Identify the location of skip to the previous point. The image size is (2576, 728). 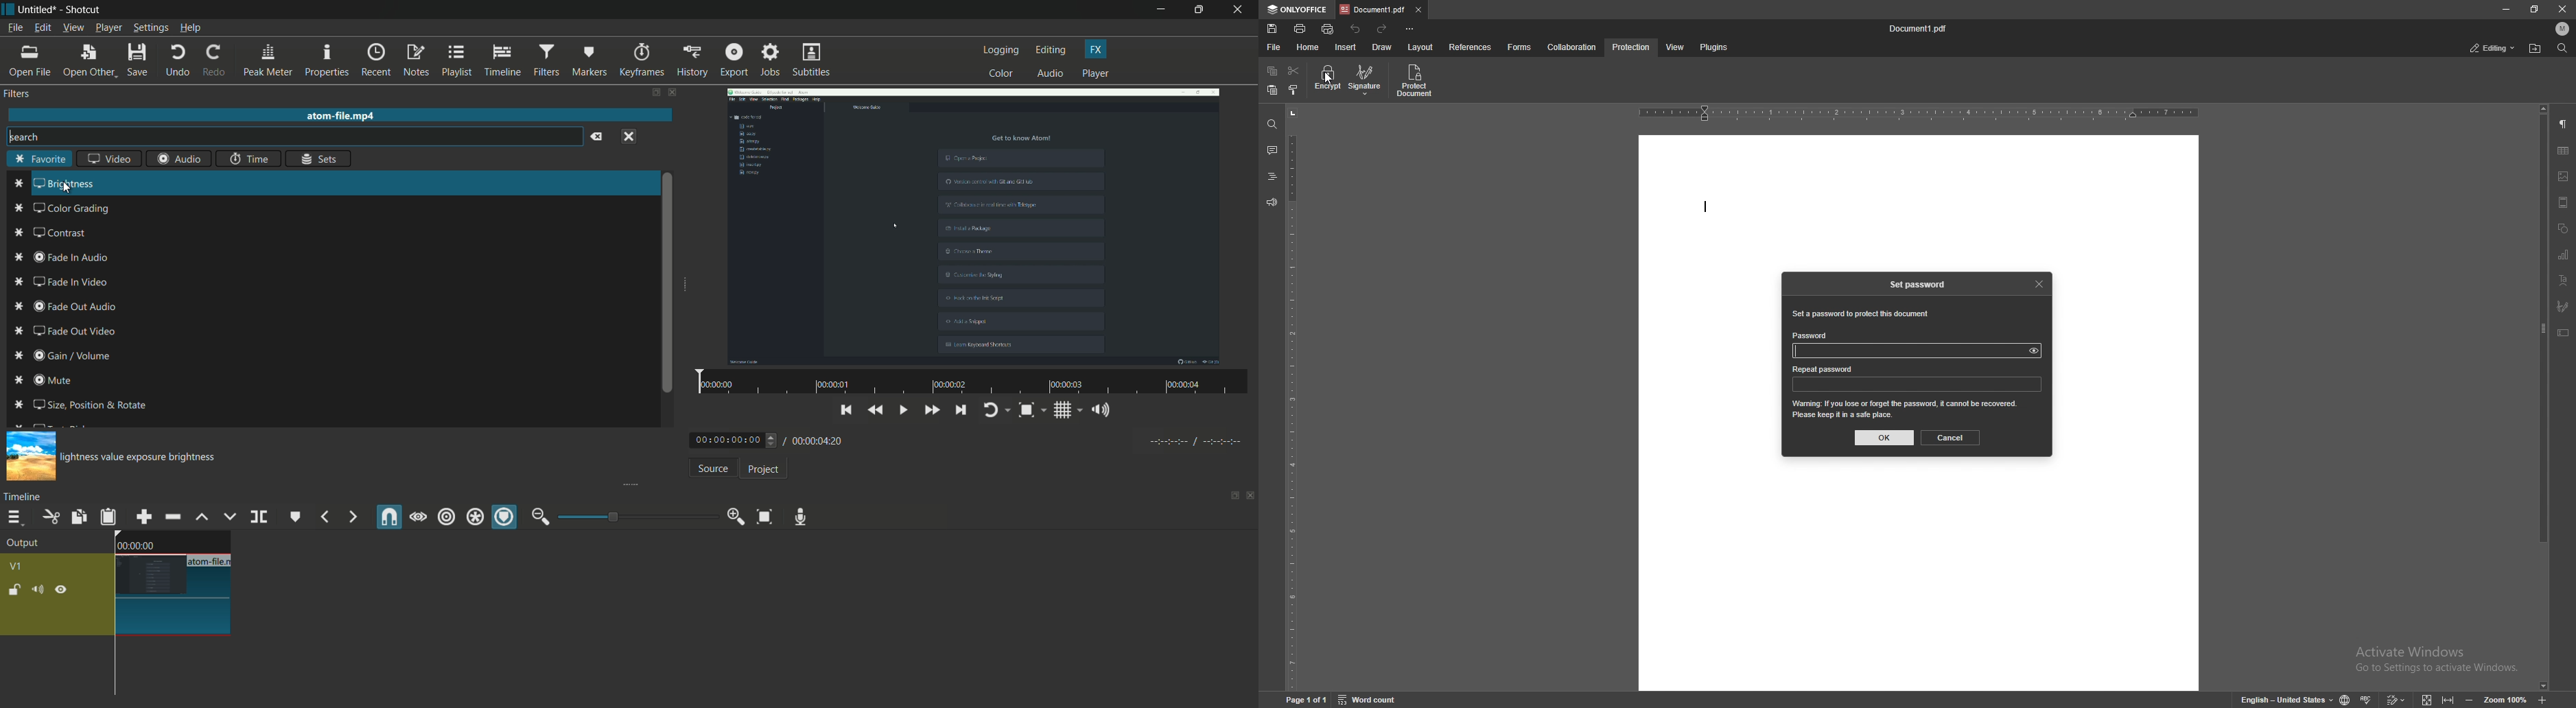
(847, 408).